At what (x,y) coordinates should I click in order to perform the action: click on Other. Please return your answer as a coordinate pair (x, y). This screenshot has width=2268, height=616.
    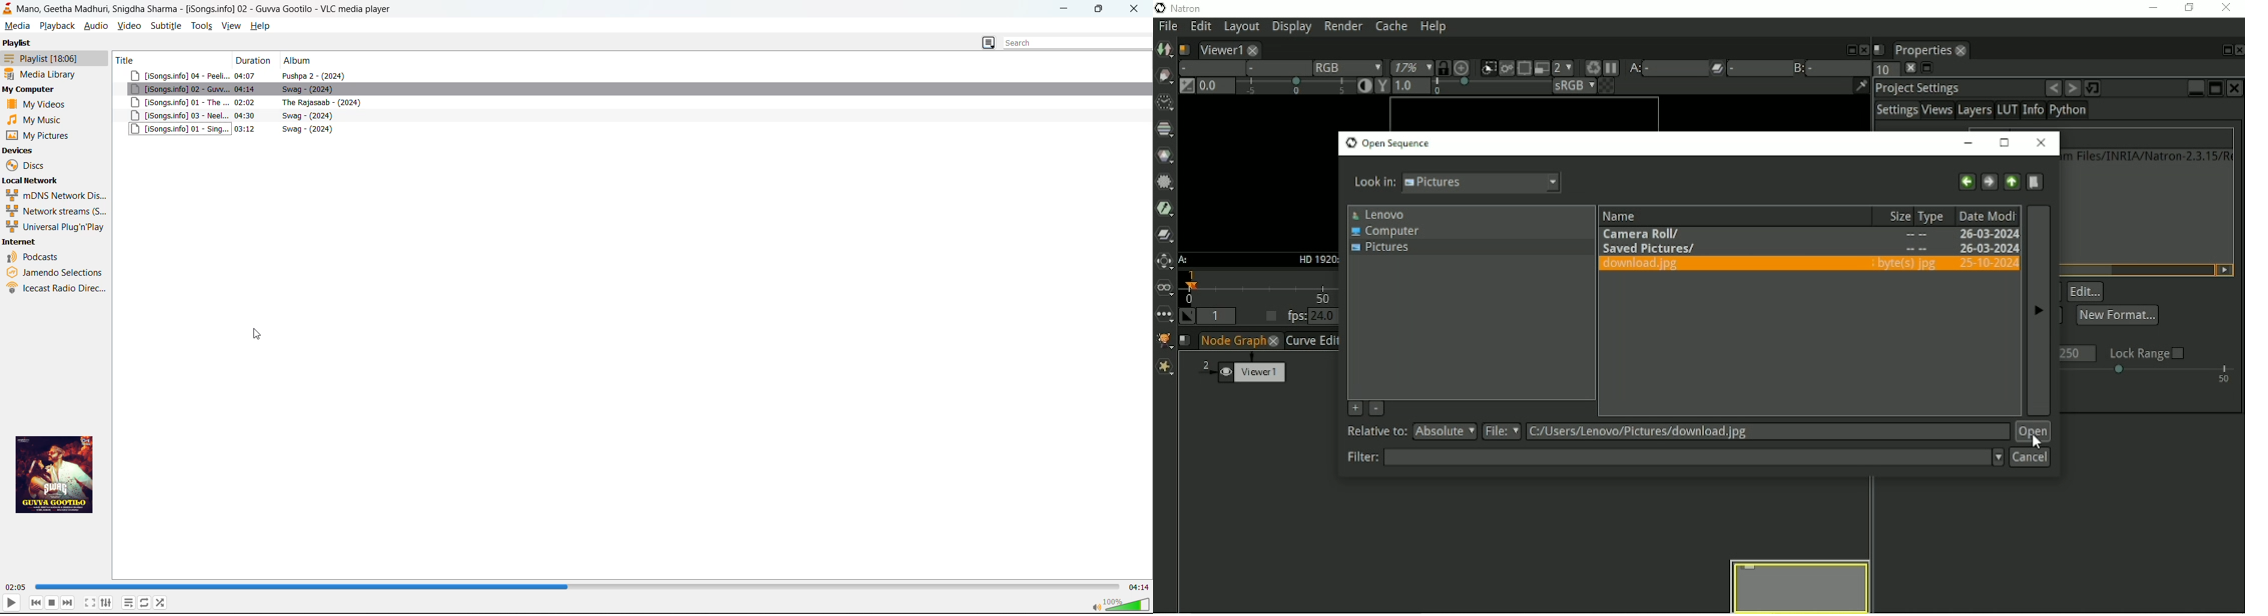
    Looking at the image, I should click on (1164, 314).